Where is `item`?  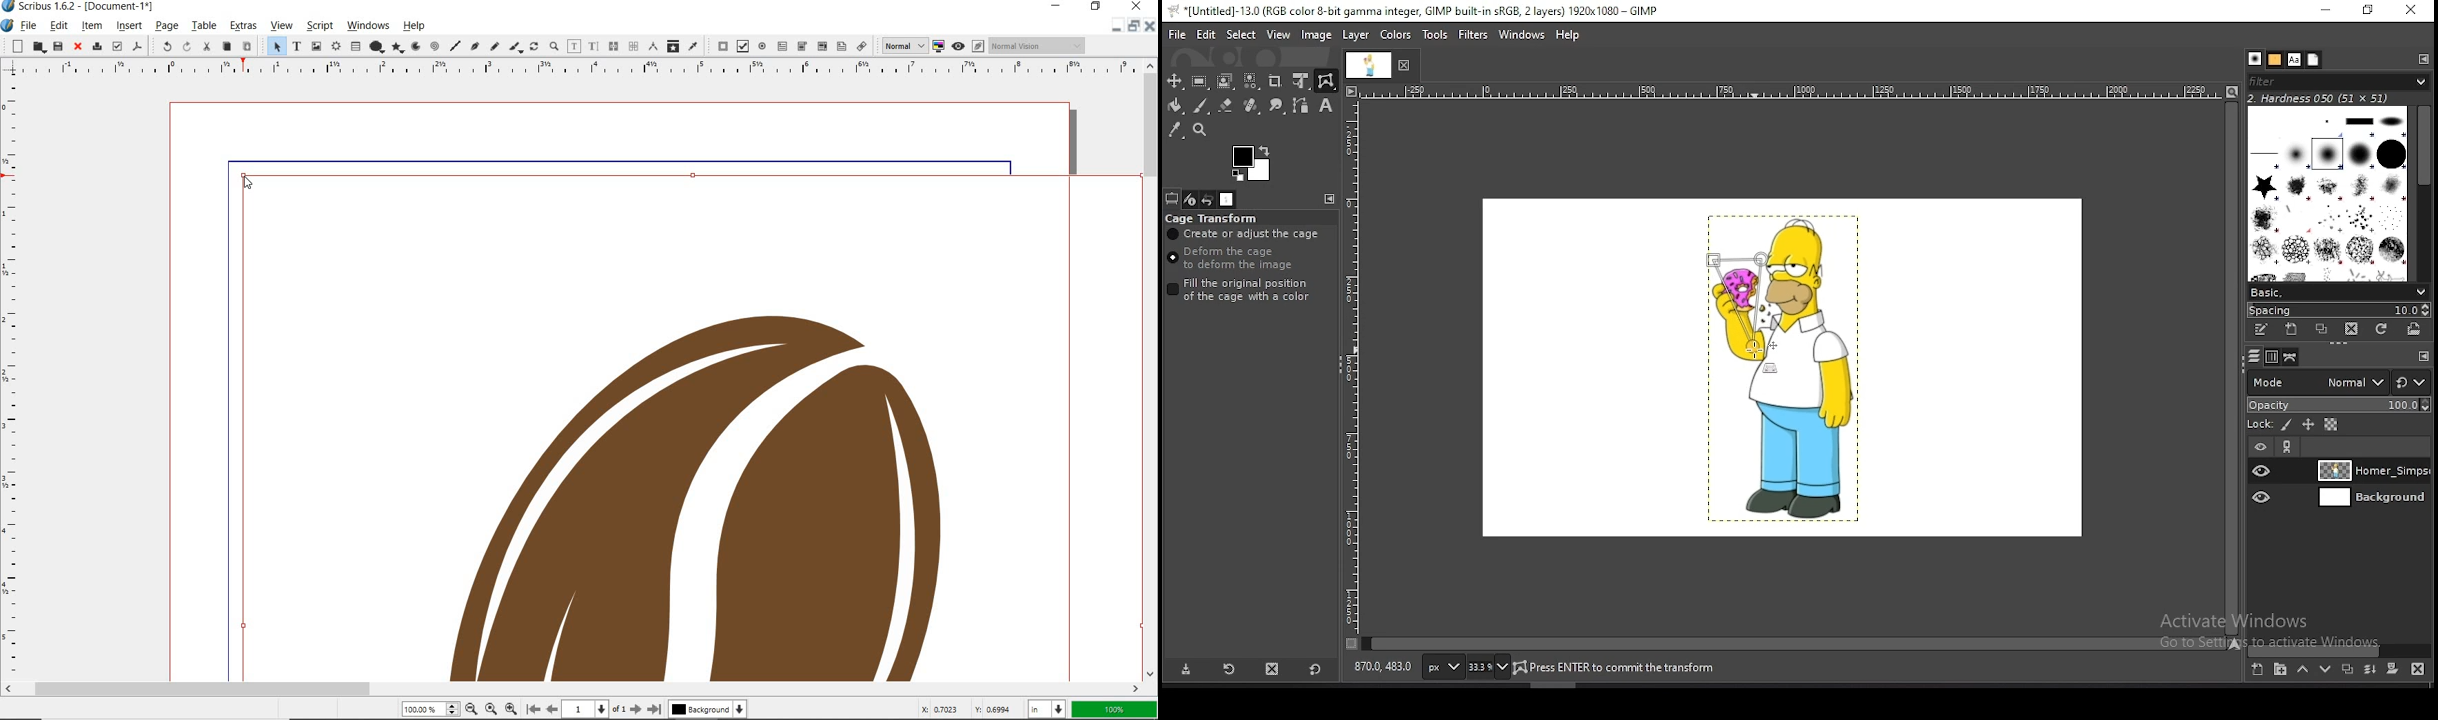 item is located at coordinates (92, 27).